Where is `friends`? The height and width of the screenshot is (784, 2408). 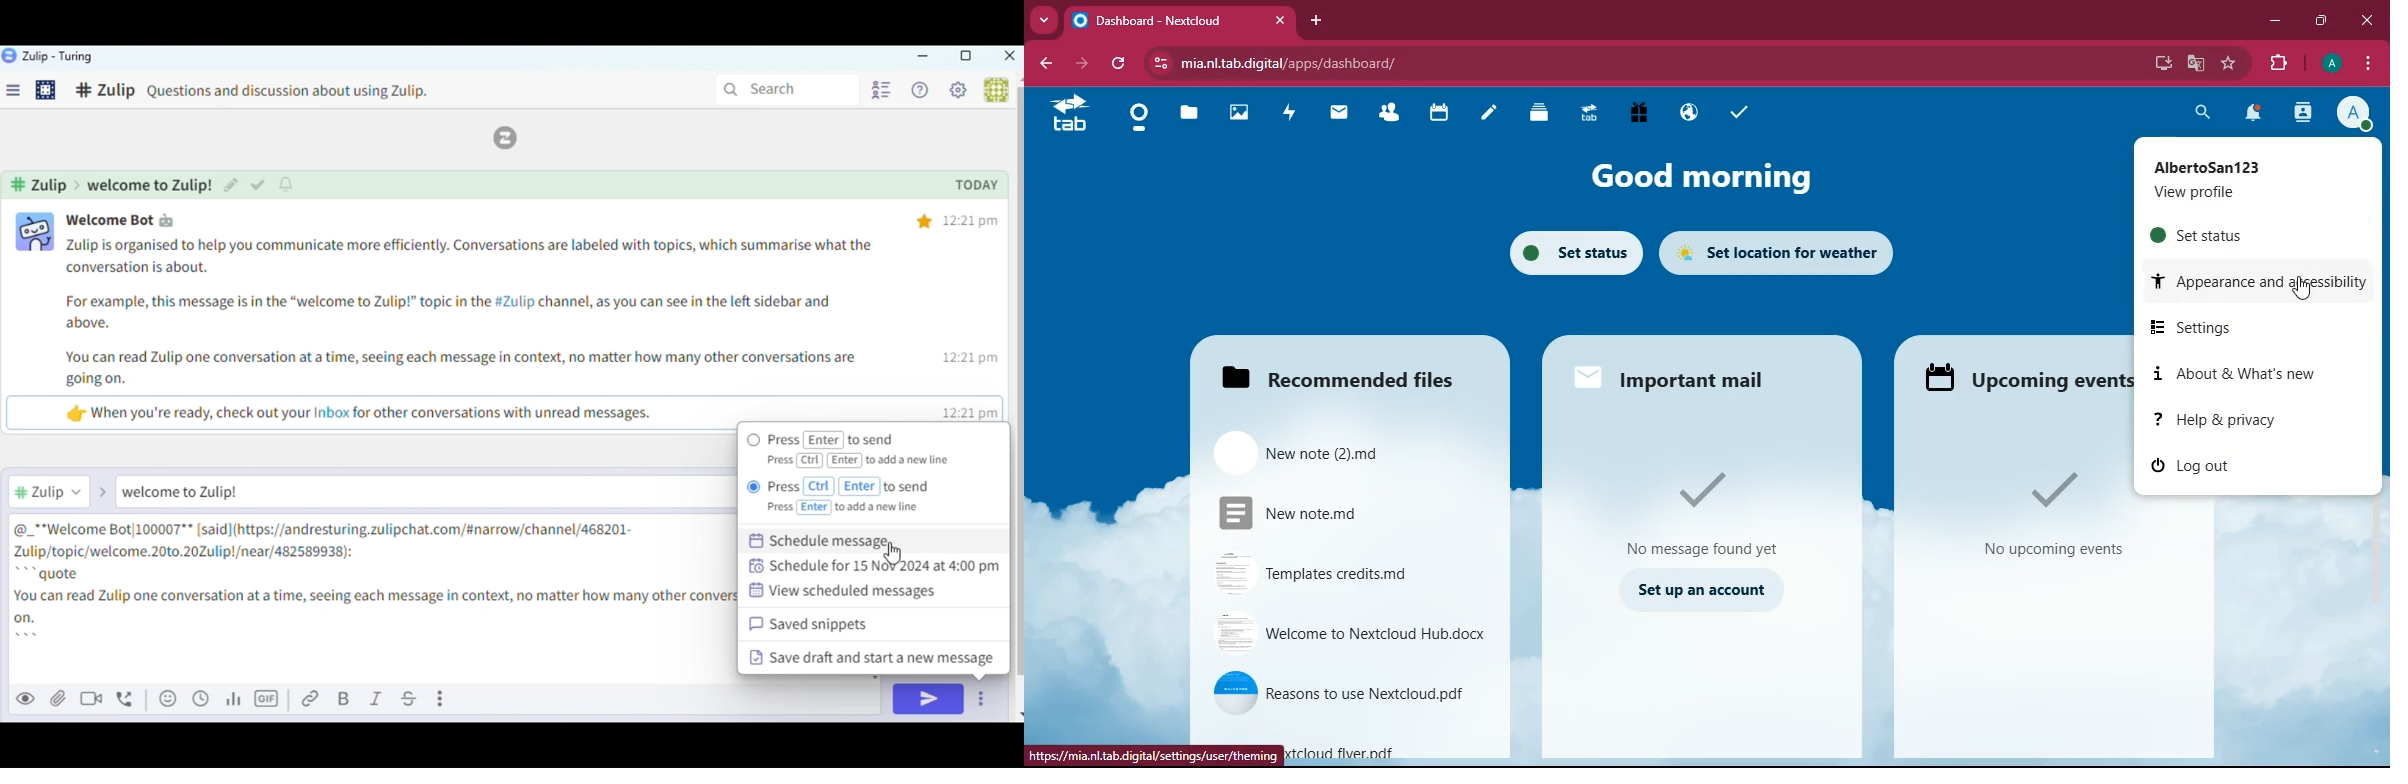 friends is located at coordinates (1387, 116).